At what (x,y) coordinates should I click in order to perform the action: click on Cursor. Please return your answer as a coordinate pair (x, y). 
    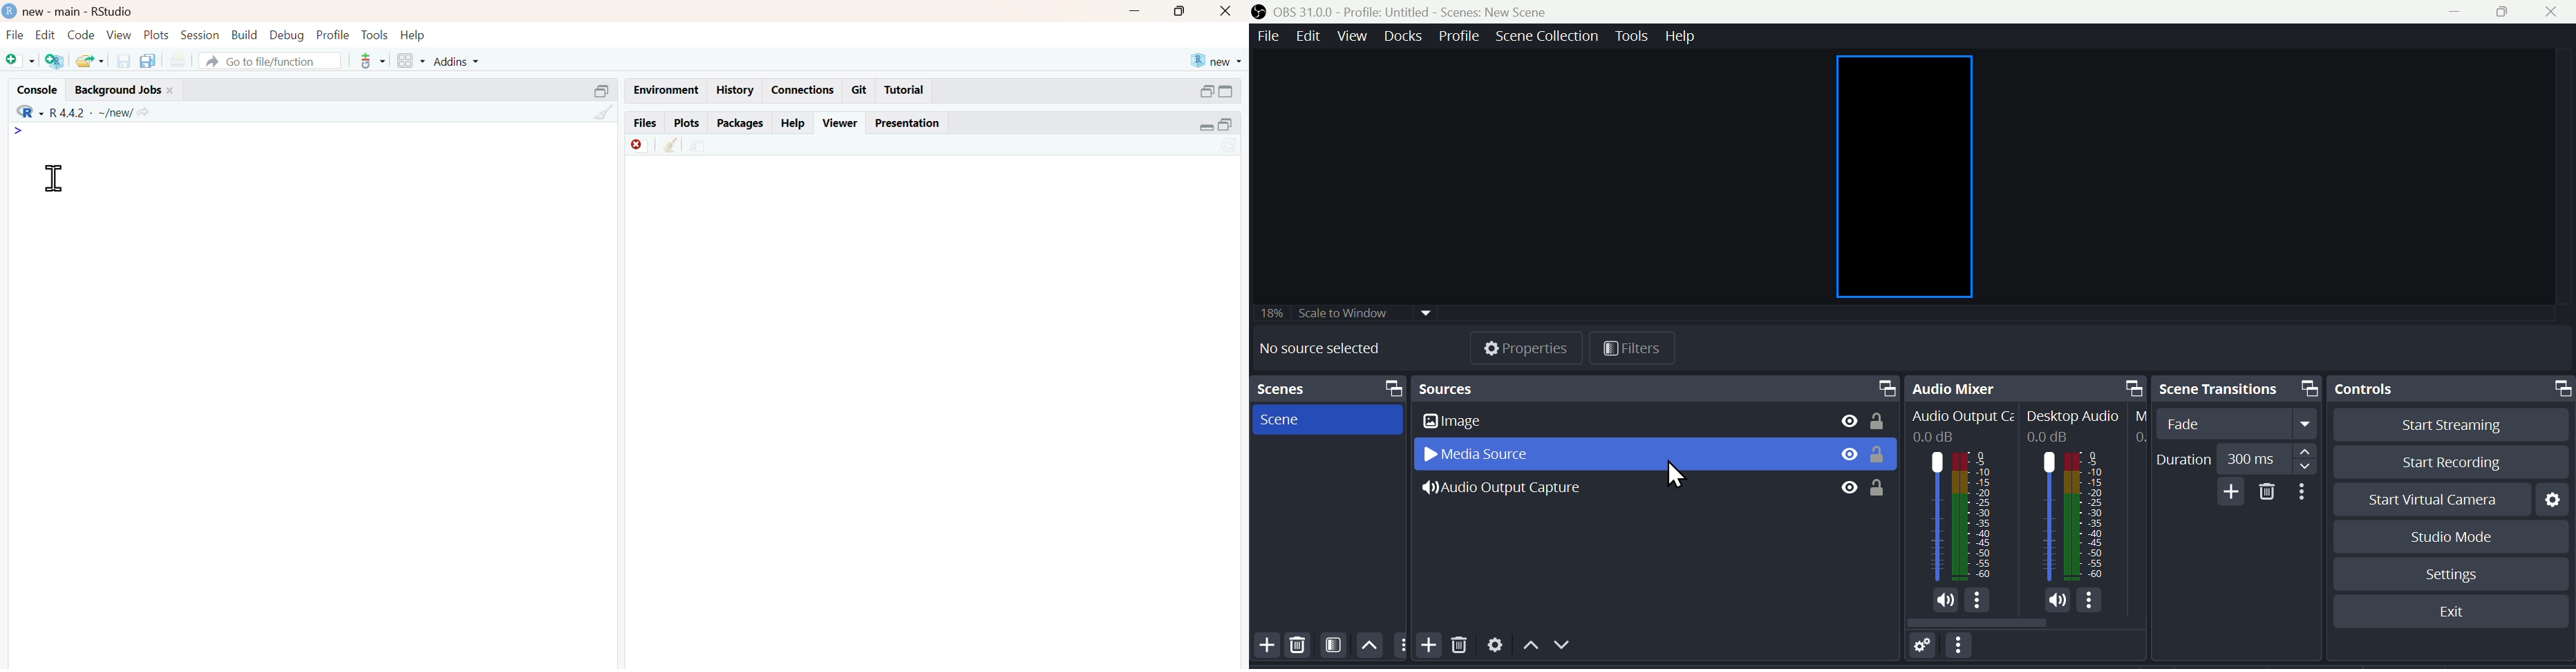
    Looking at the image, I should click on (1668, 475).